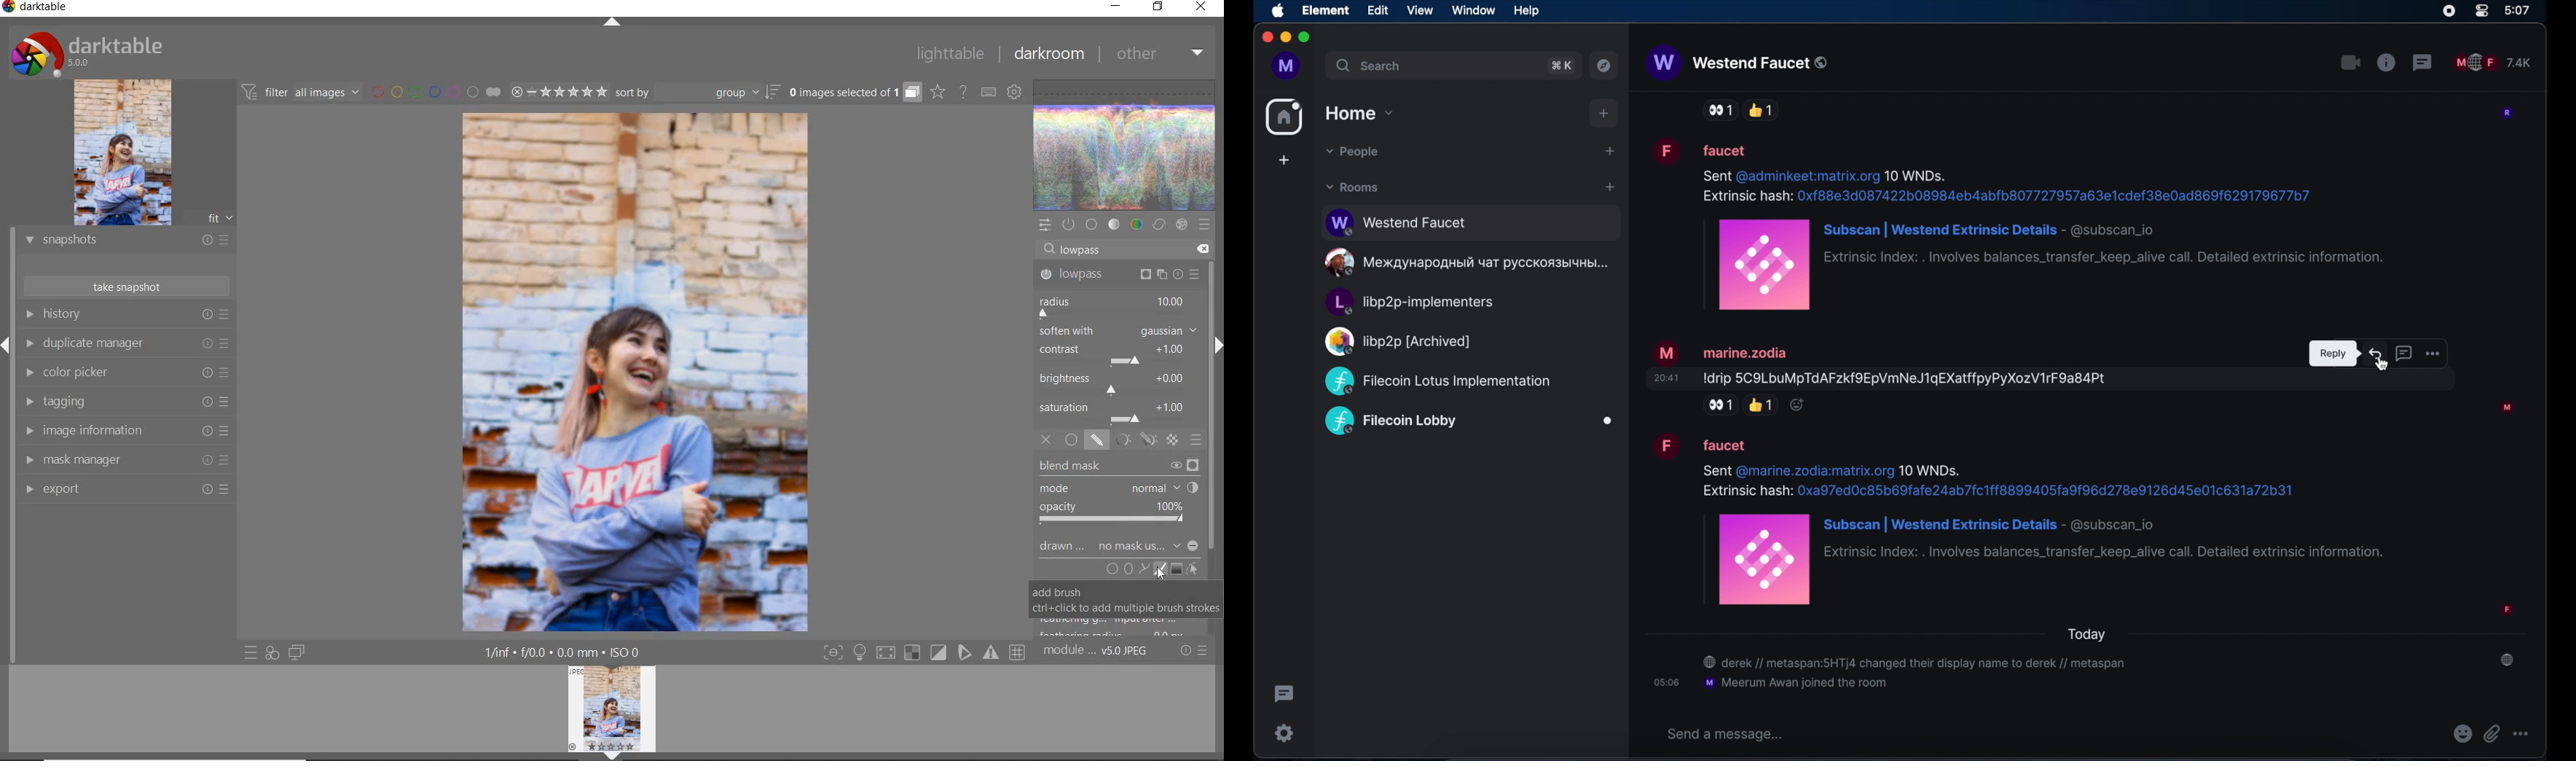 The image size is (2576, 784). Describe the element at coordinates (1147, 547) in the screenshot. I see `no mask` at that location.